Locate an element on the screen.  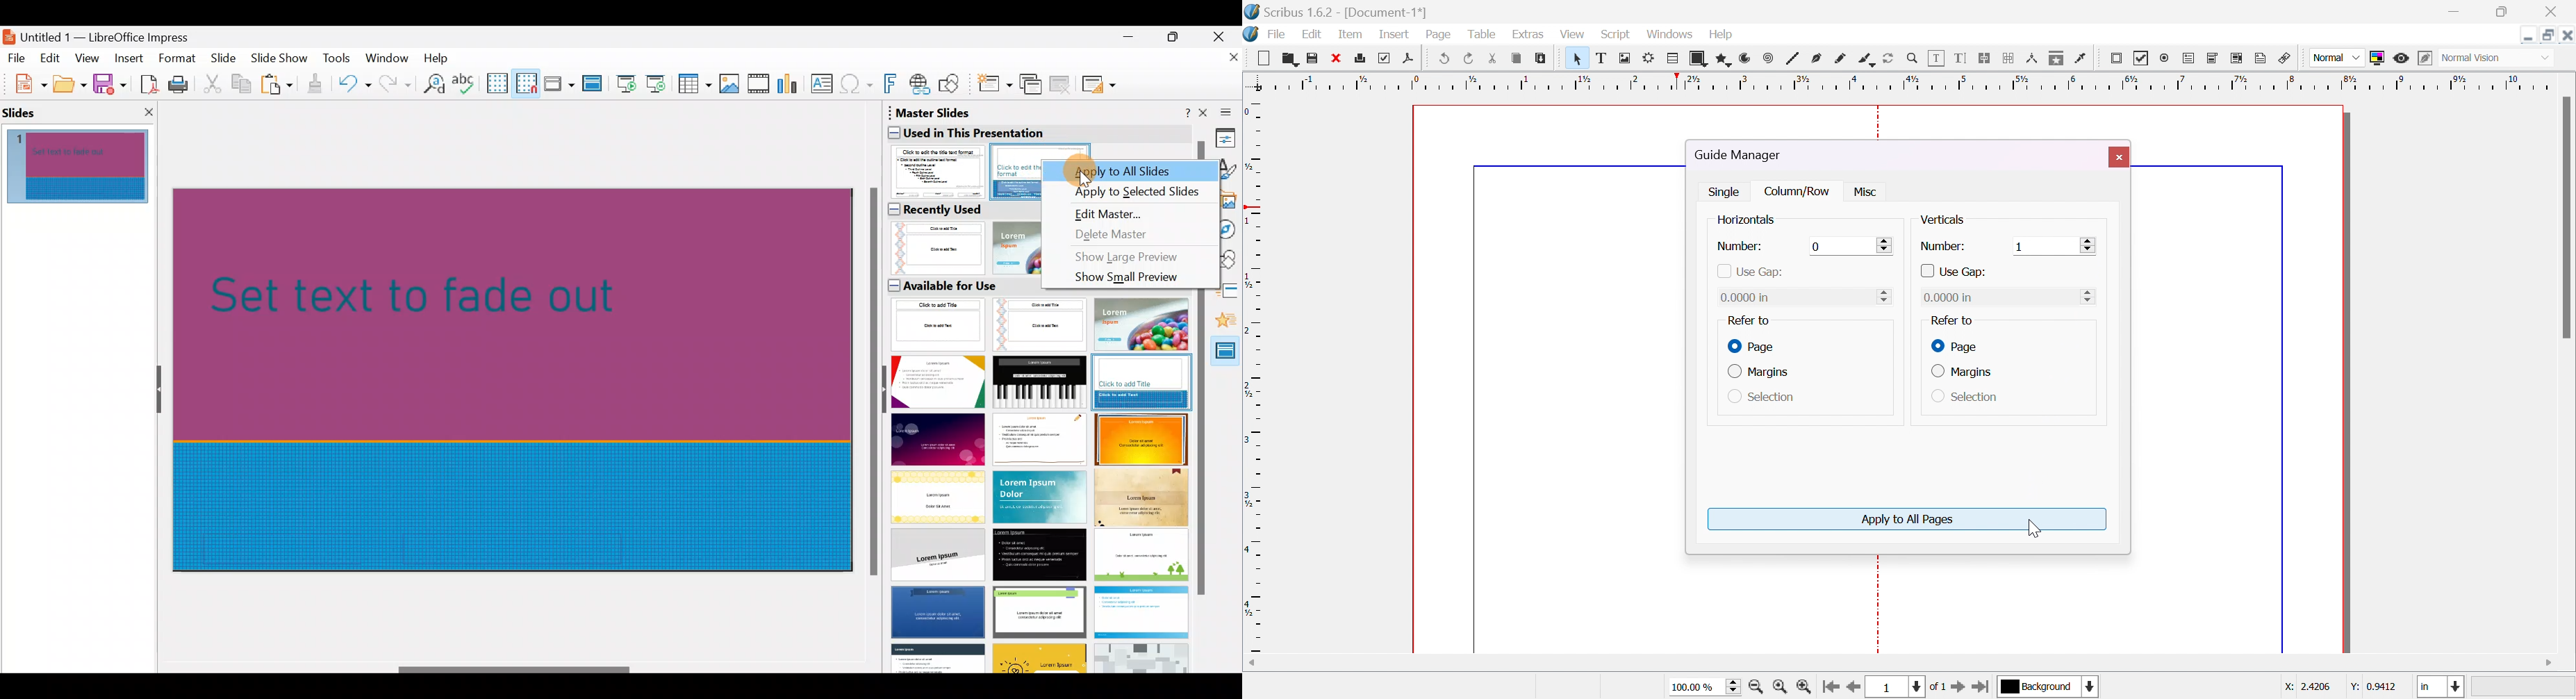
copy item properties is located at coordinates (2058, 59).